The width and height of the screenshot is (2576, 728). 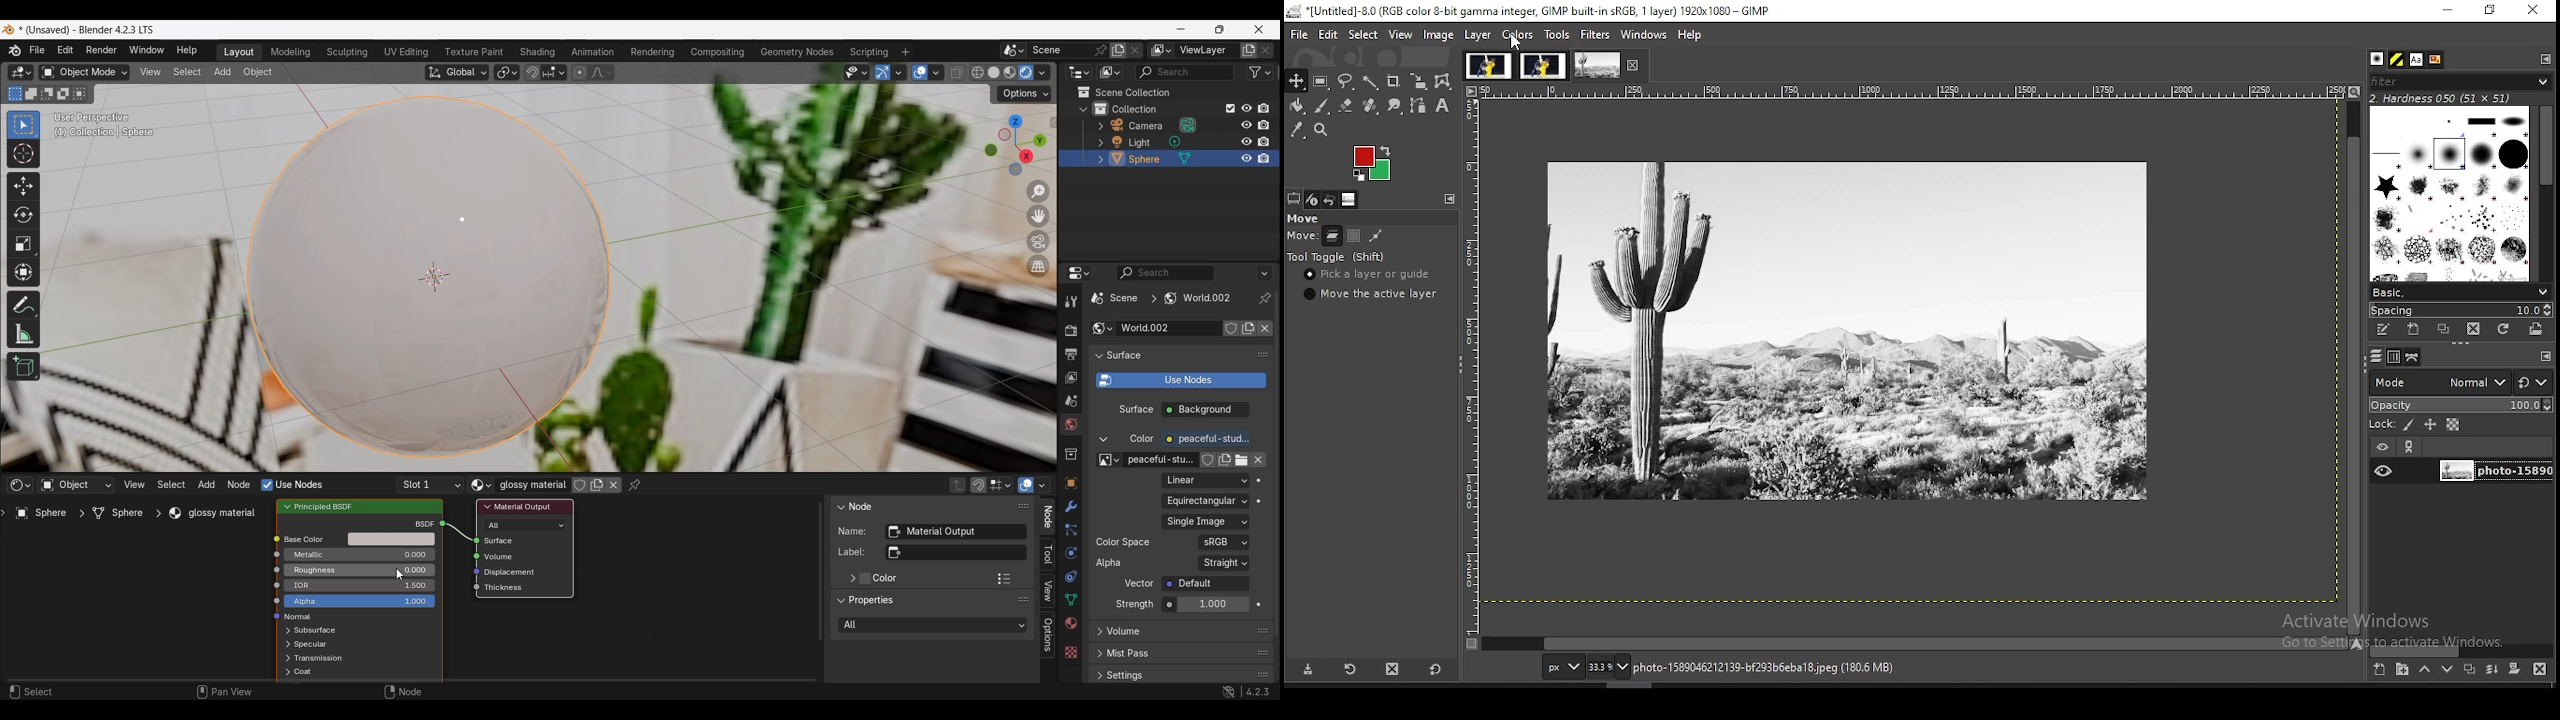 I want to click on expand respective scenes, so click(x=283, y=645).